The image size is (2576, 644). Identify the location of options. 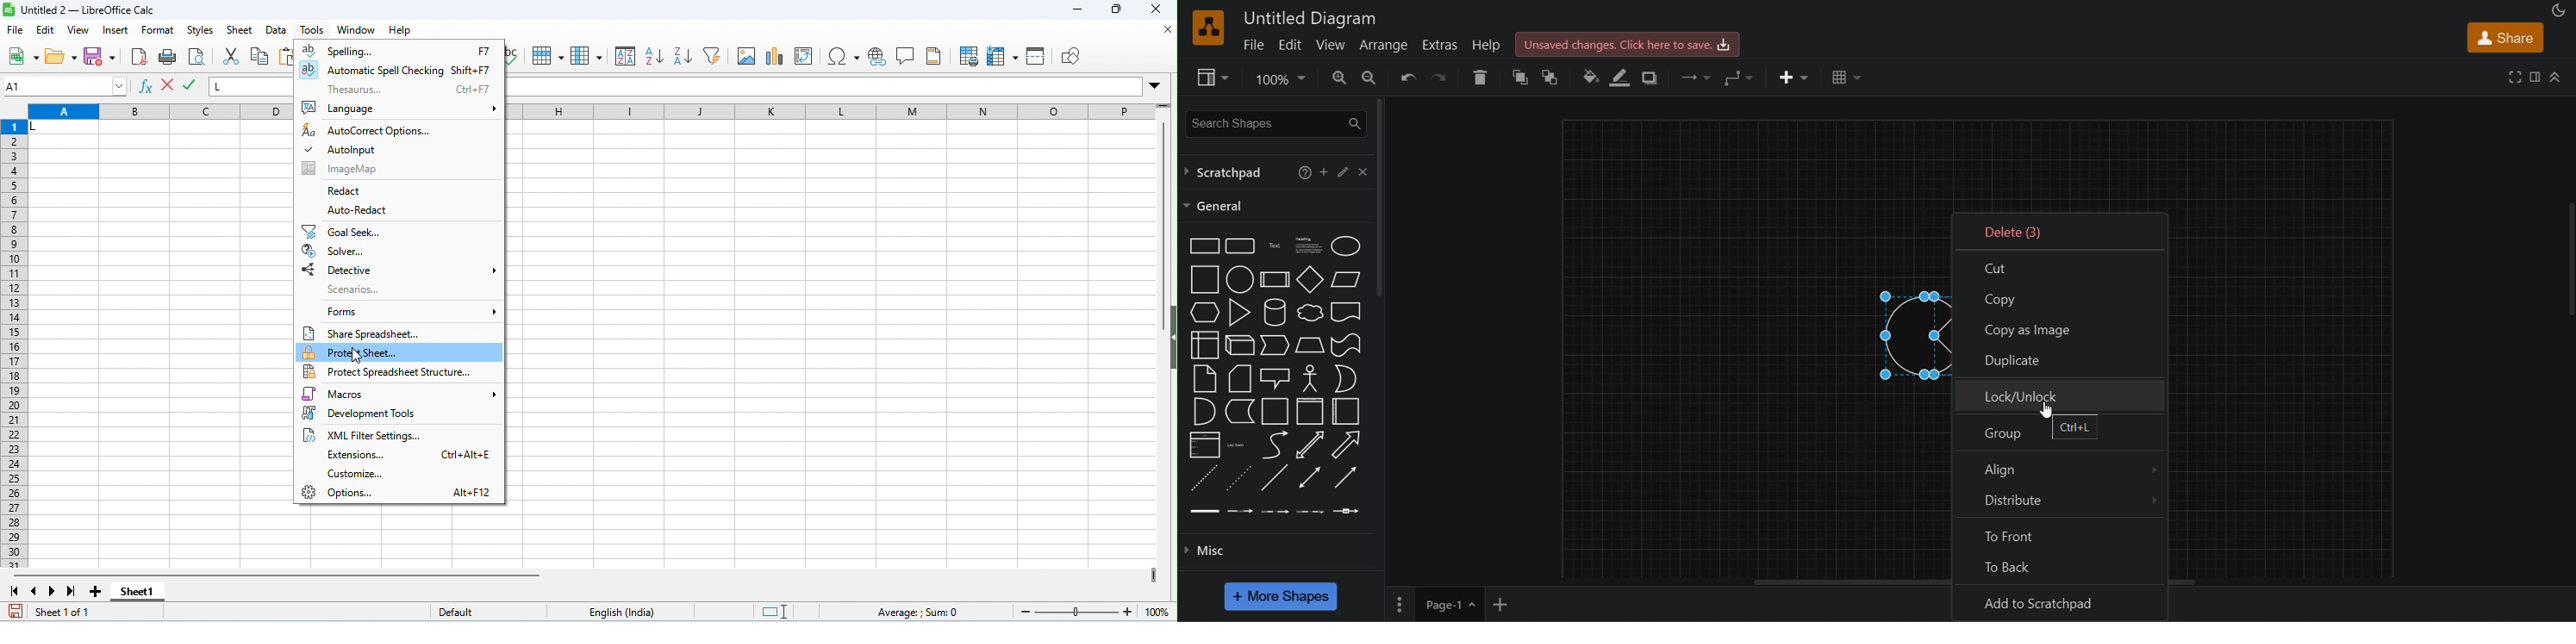
(398, 493).